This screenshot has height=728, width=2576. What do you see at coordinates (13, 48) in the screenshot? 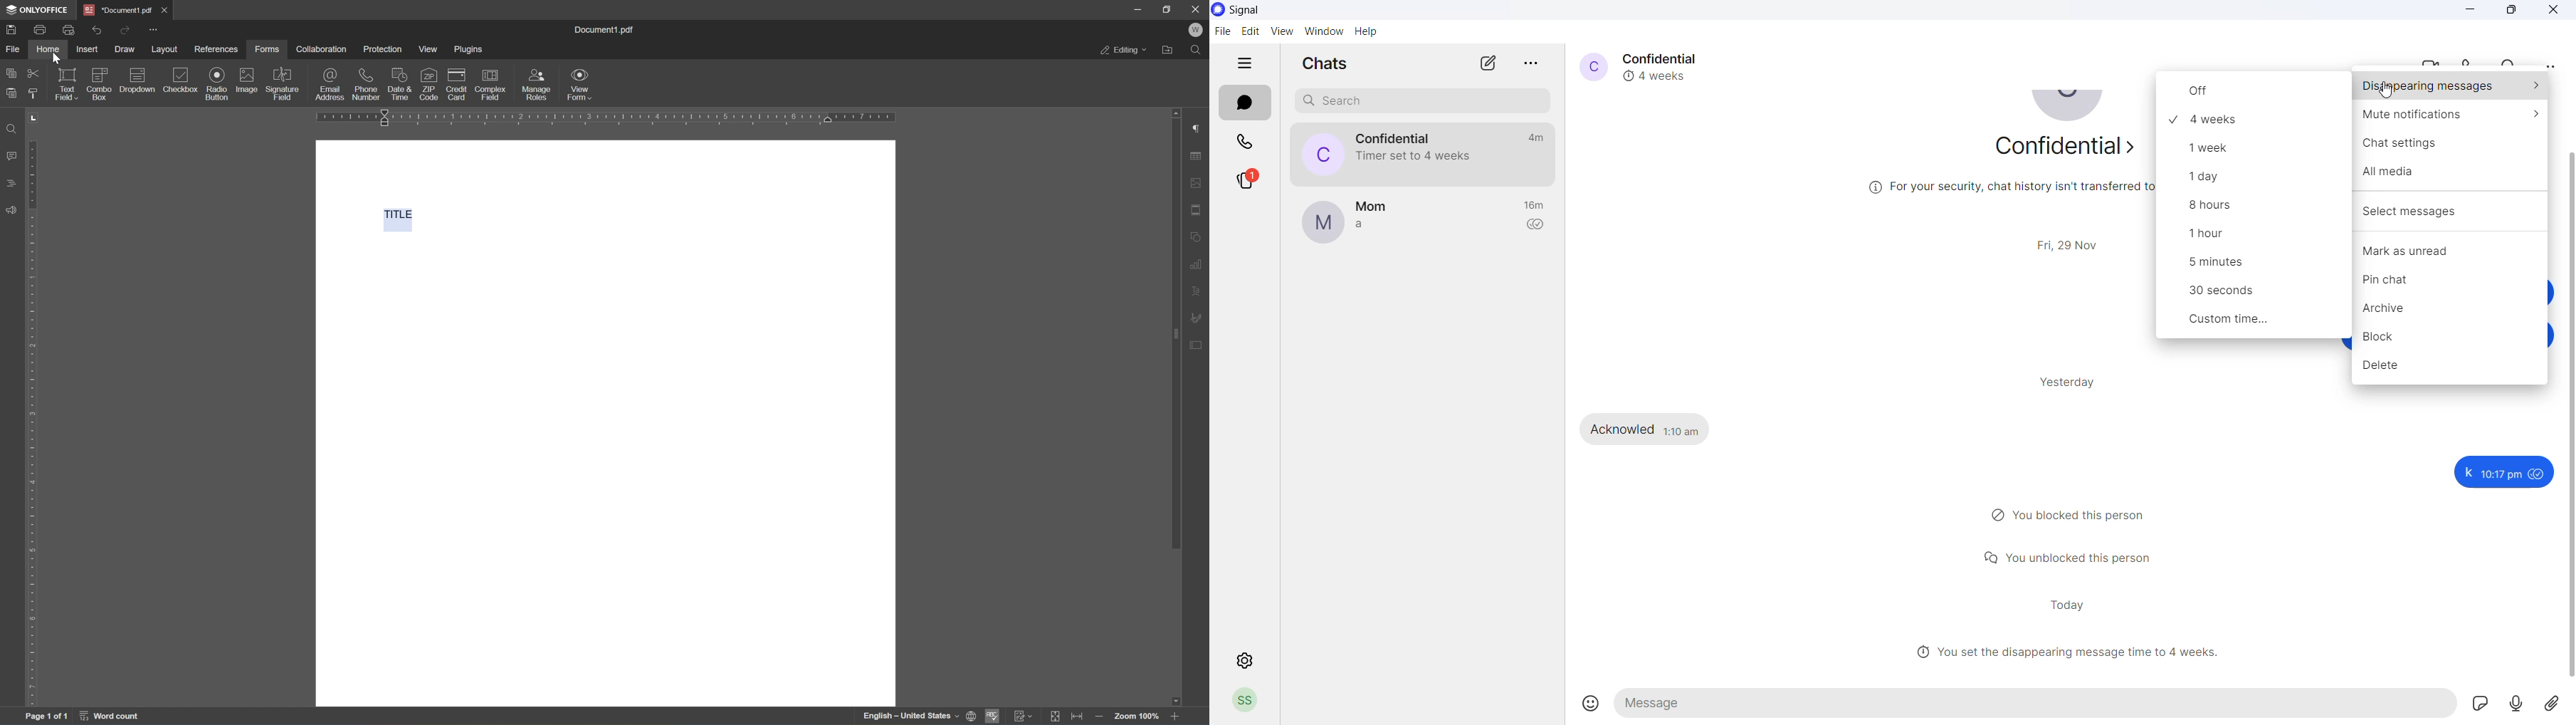
I see `file` at bounding box center [13, 48].